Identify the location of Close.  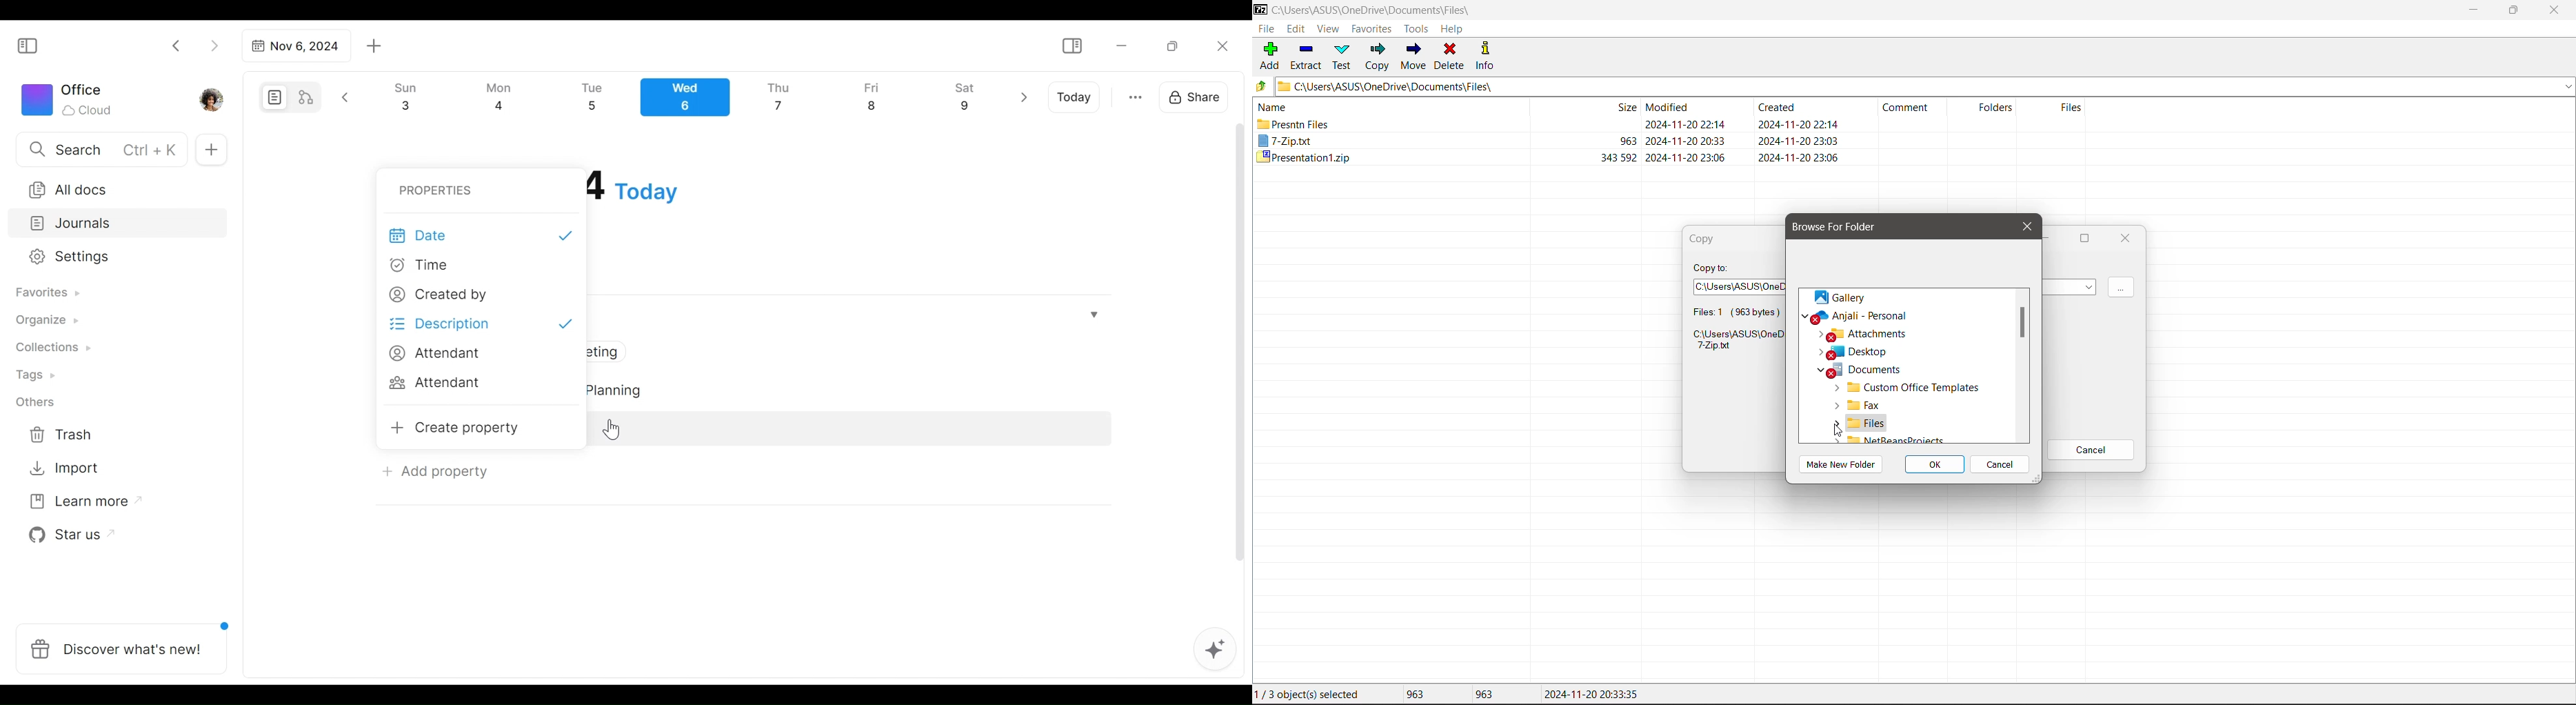
(1222, 46).